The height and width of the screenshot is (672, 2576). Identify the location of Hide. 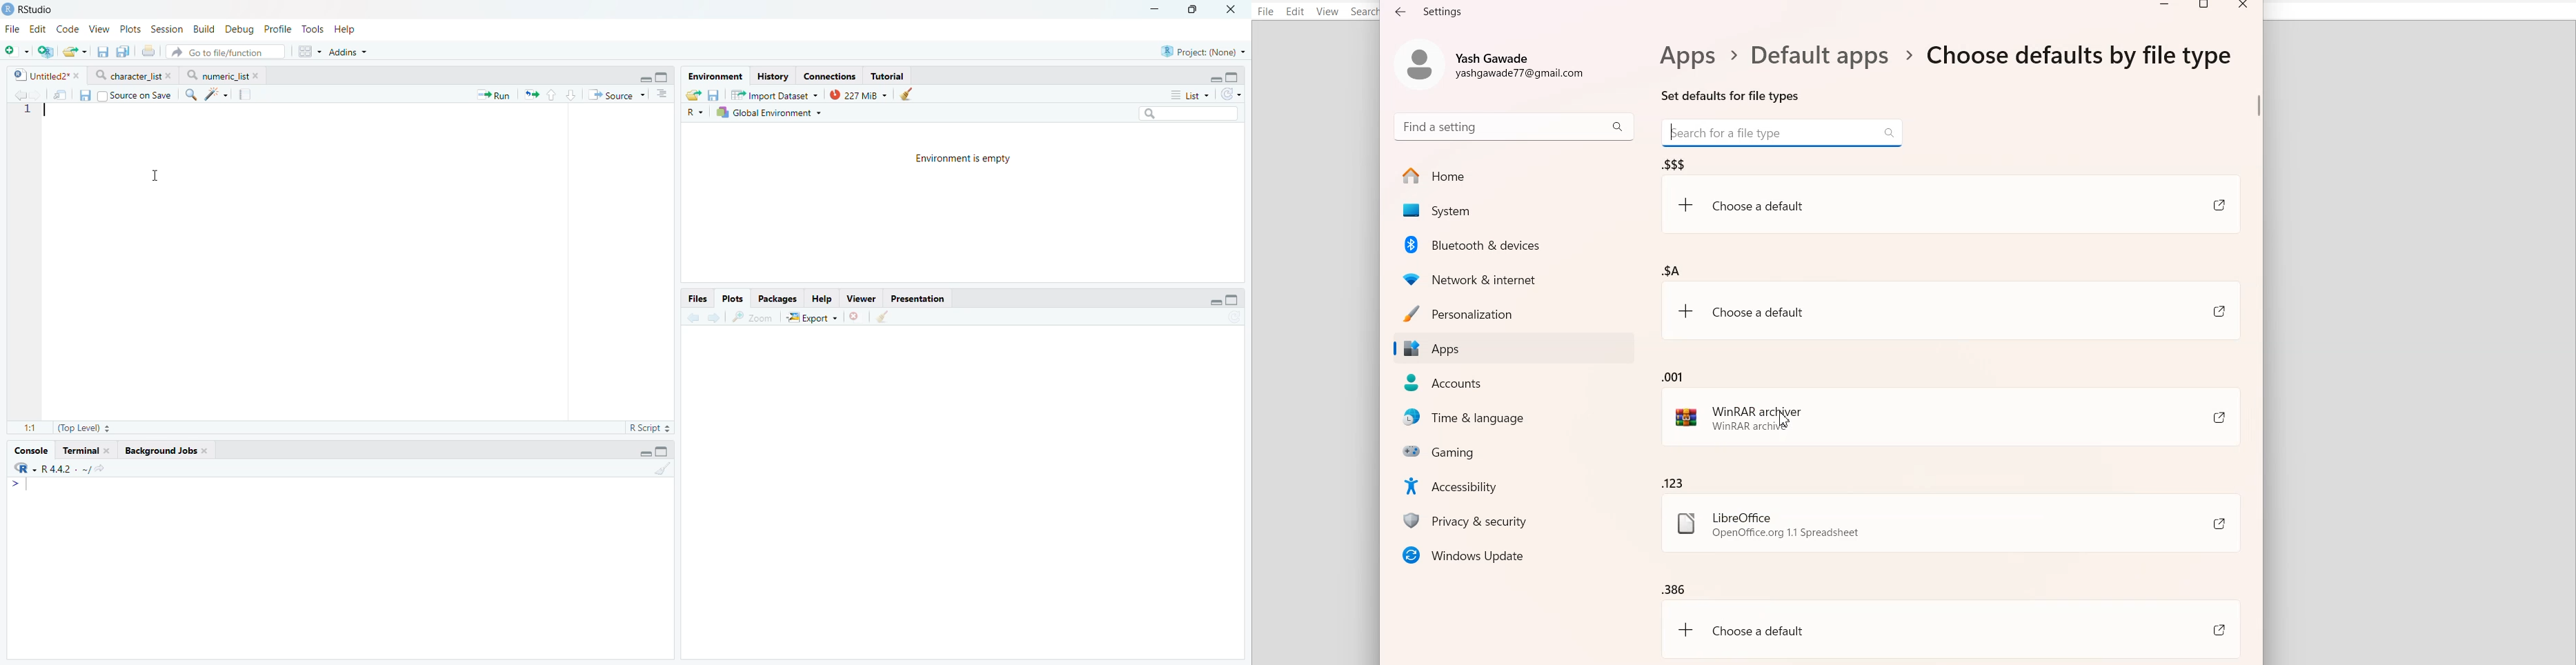
(1215, 78).